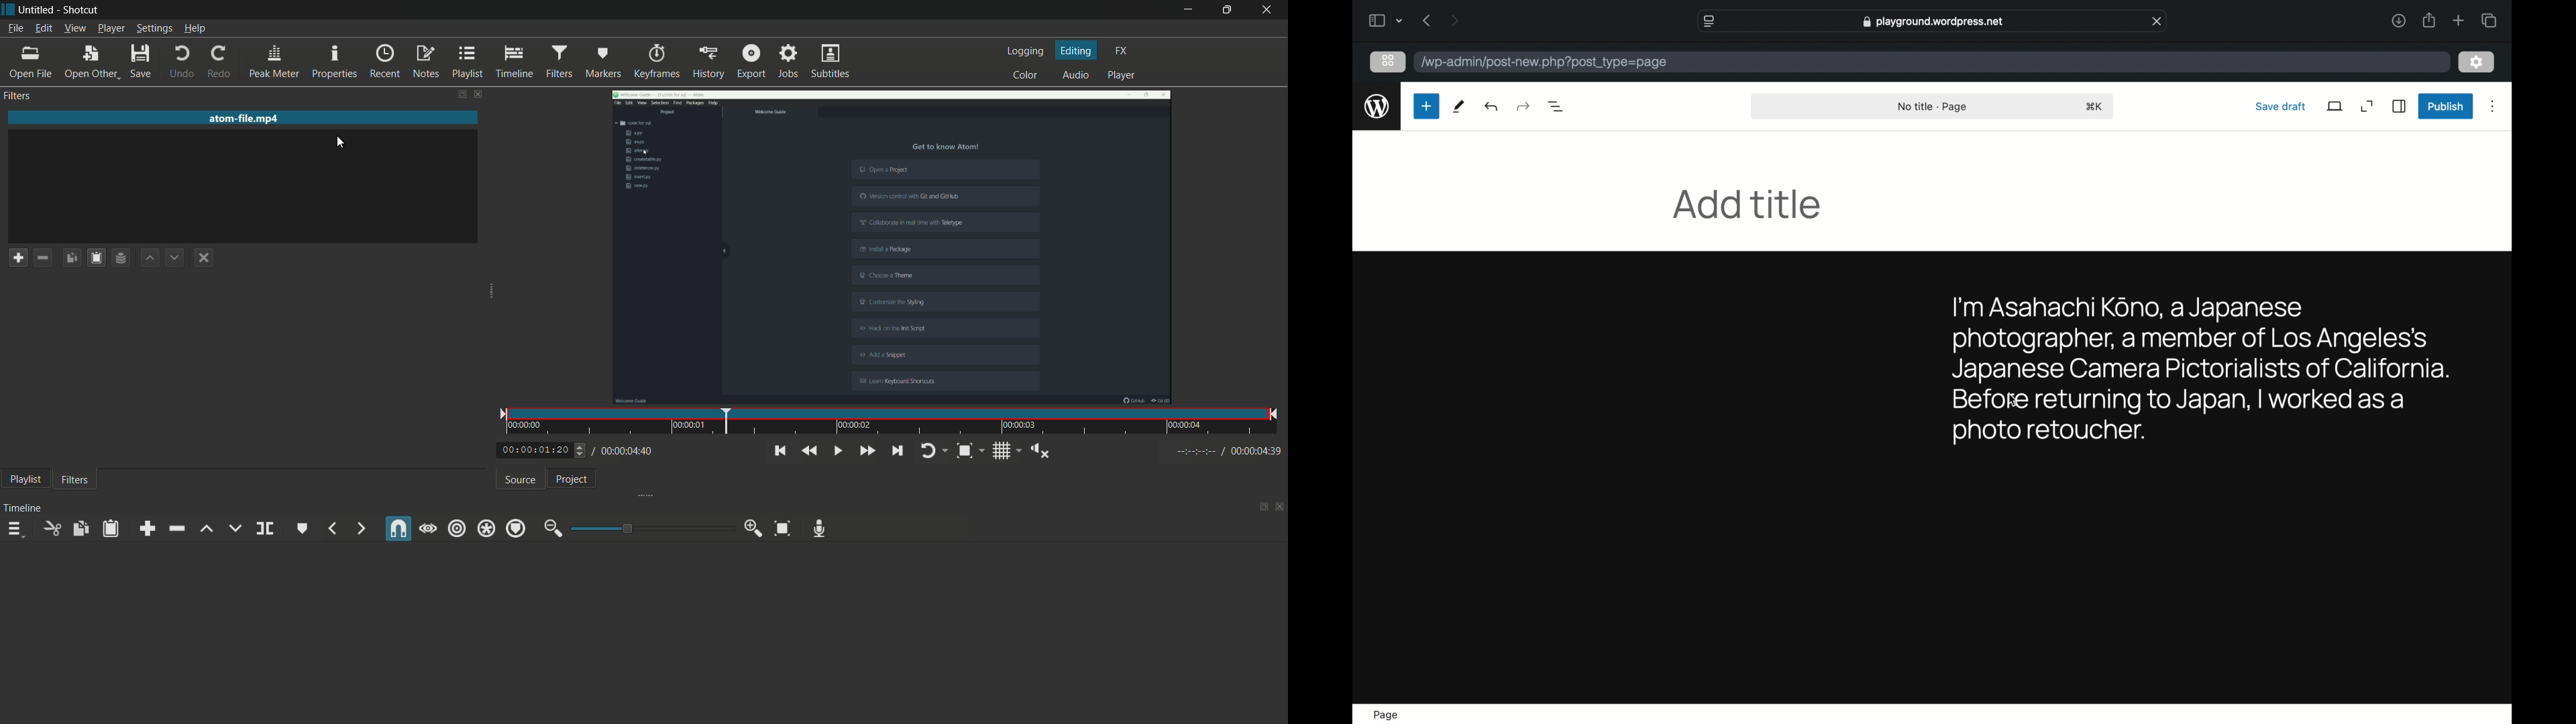 The image size is (2576, 728). What do you see at coordinates (205, 258) in the screenshot?
I see `deselect the filter` at bounding box center [205, 258].